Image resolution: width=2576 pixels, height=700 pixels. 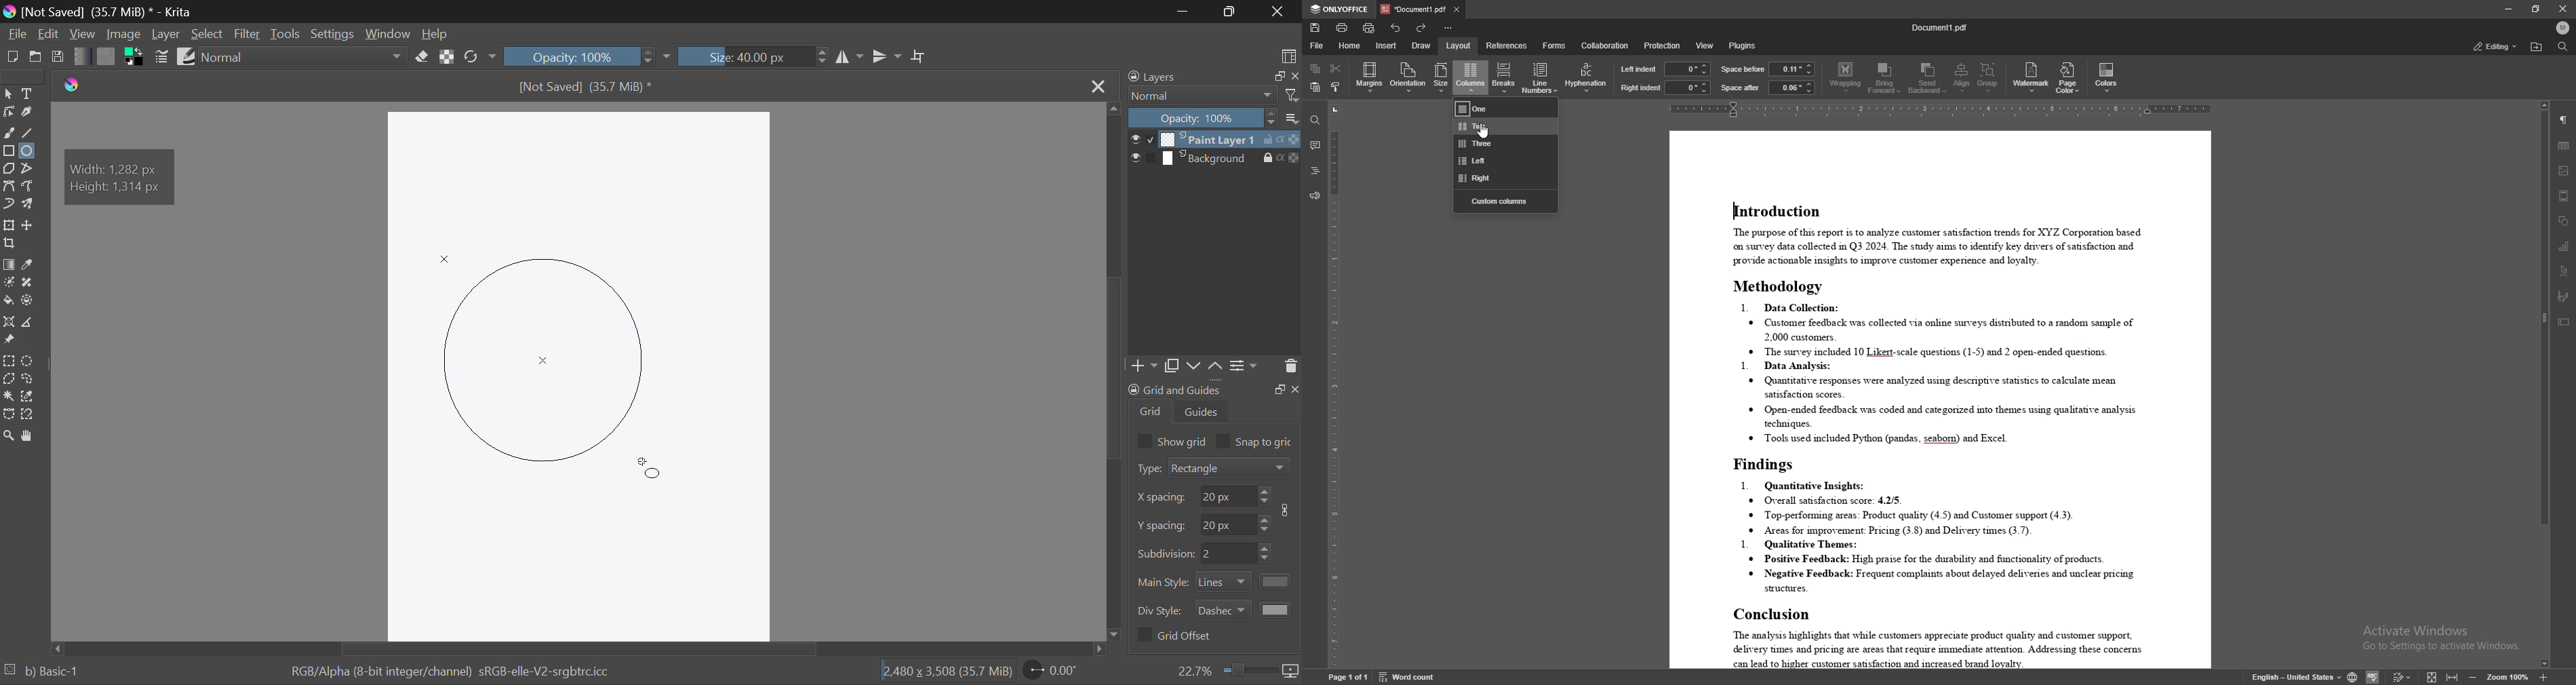 I want to click on track changes, so click(x=2402, y=676).